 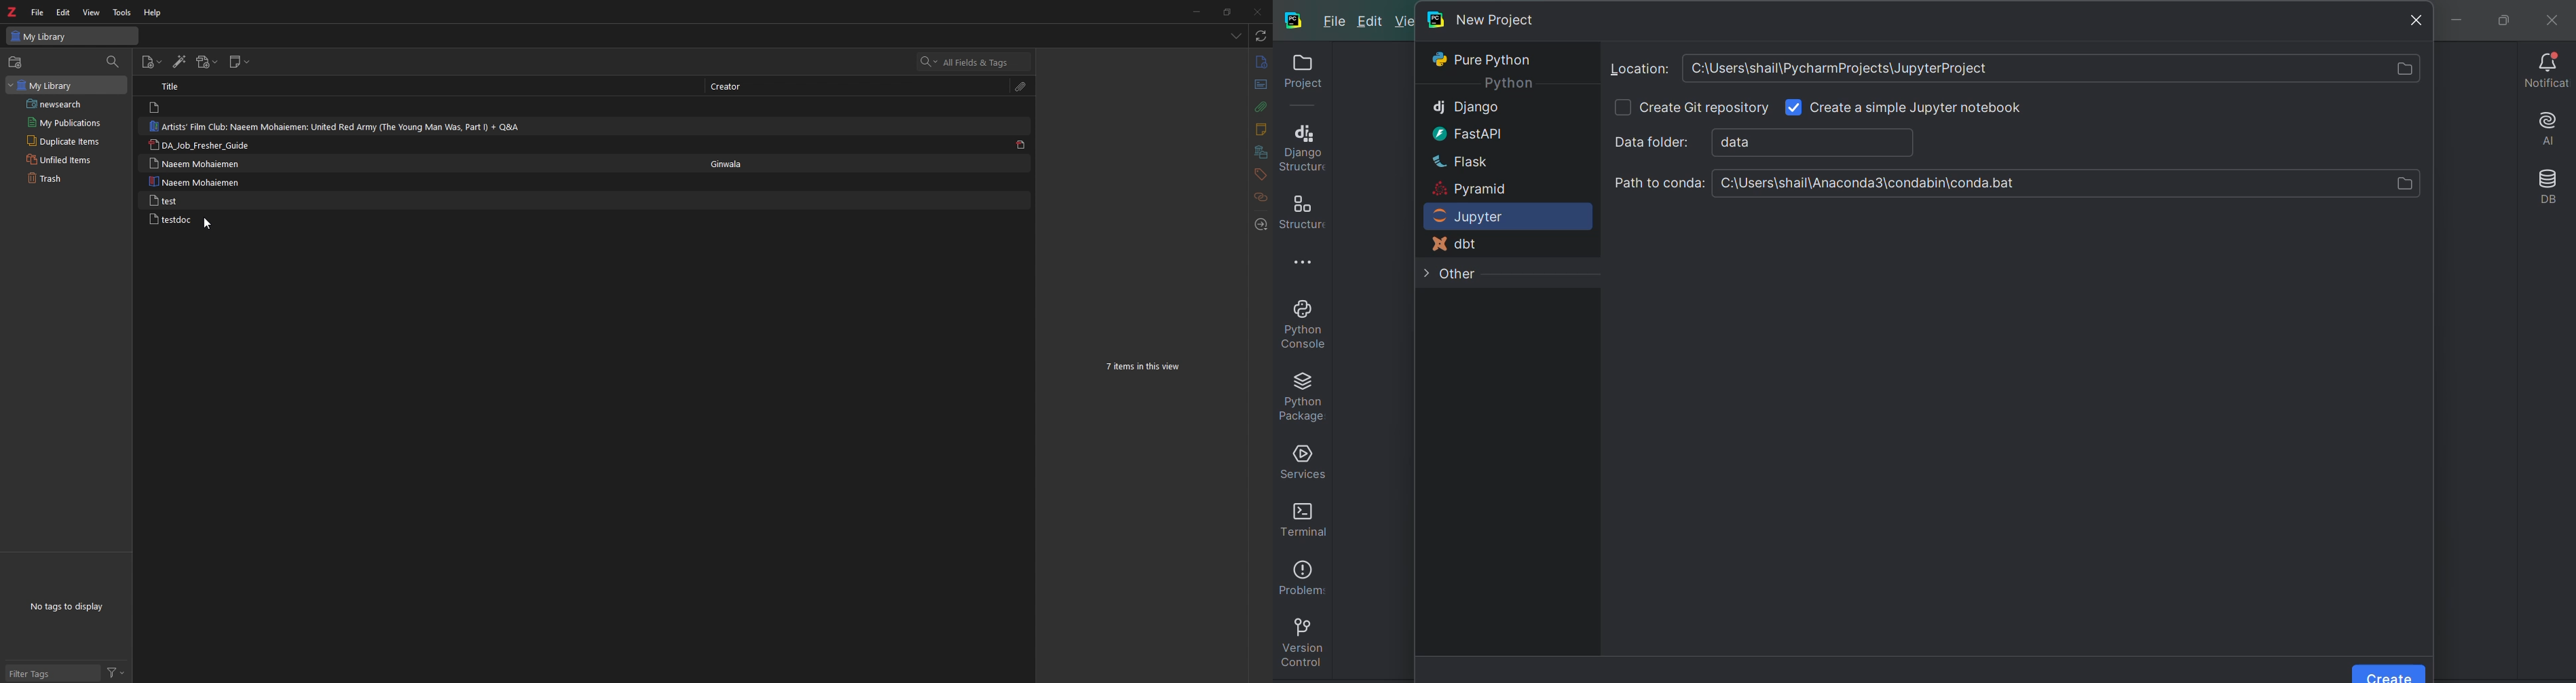 I want to click on Creator, so click(x=729, y=88).